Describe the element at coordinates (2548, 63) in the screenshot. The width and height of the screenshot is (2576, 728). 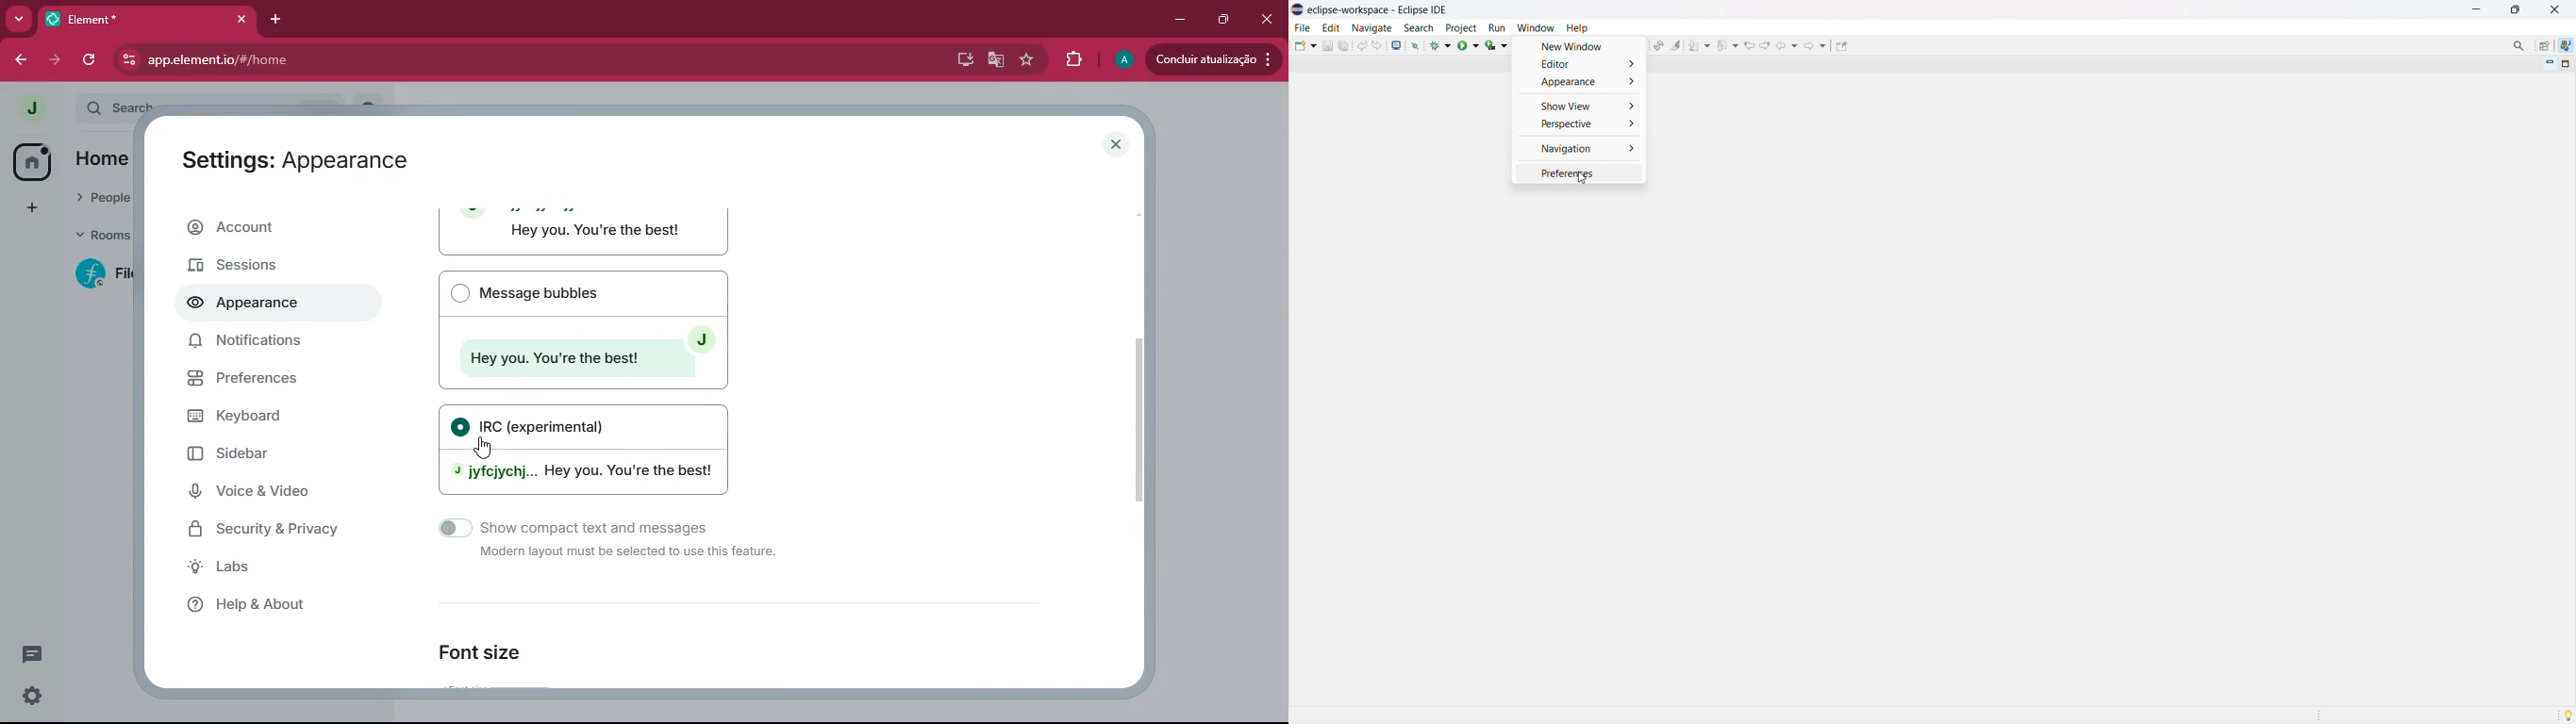
I see `minimize view` at that location.